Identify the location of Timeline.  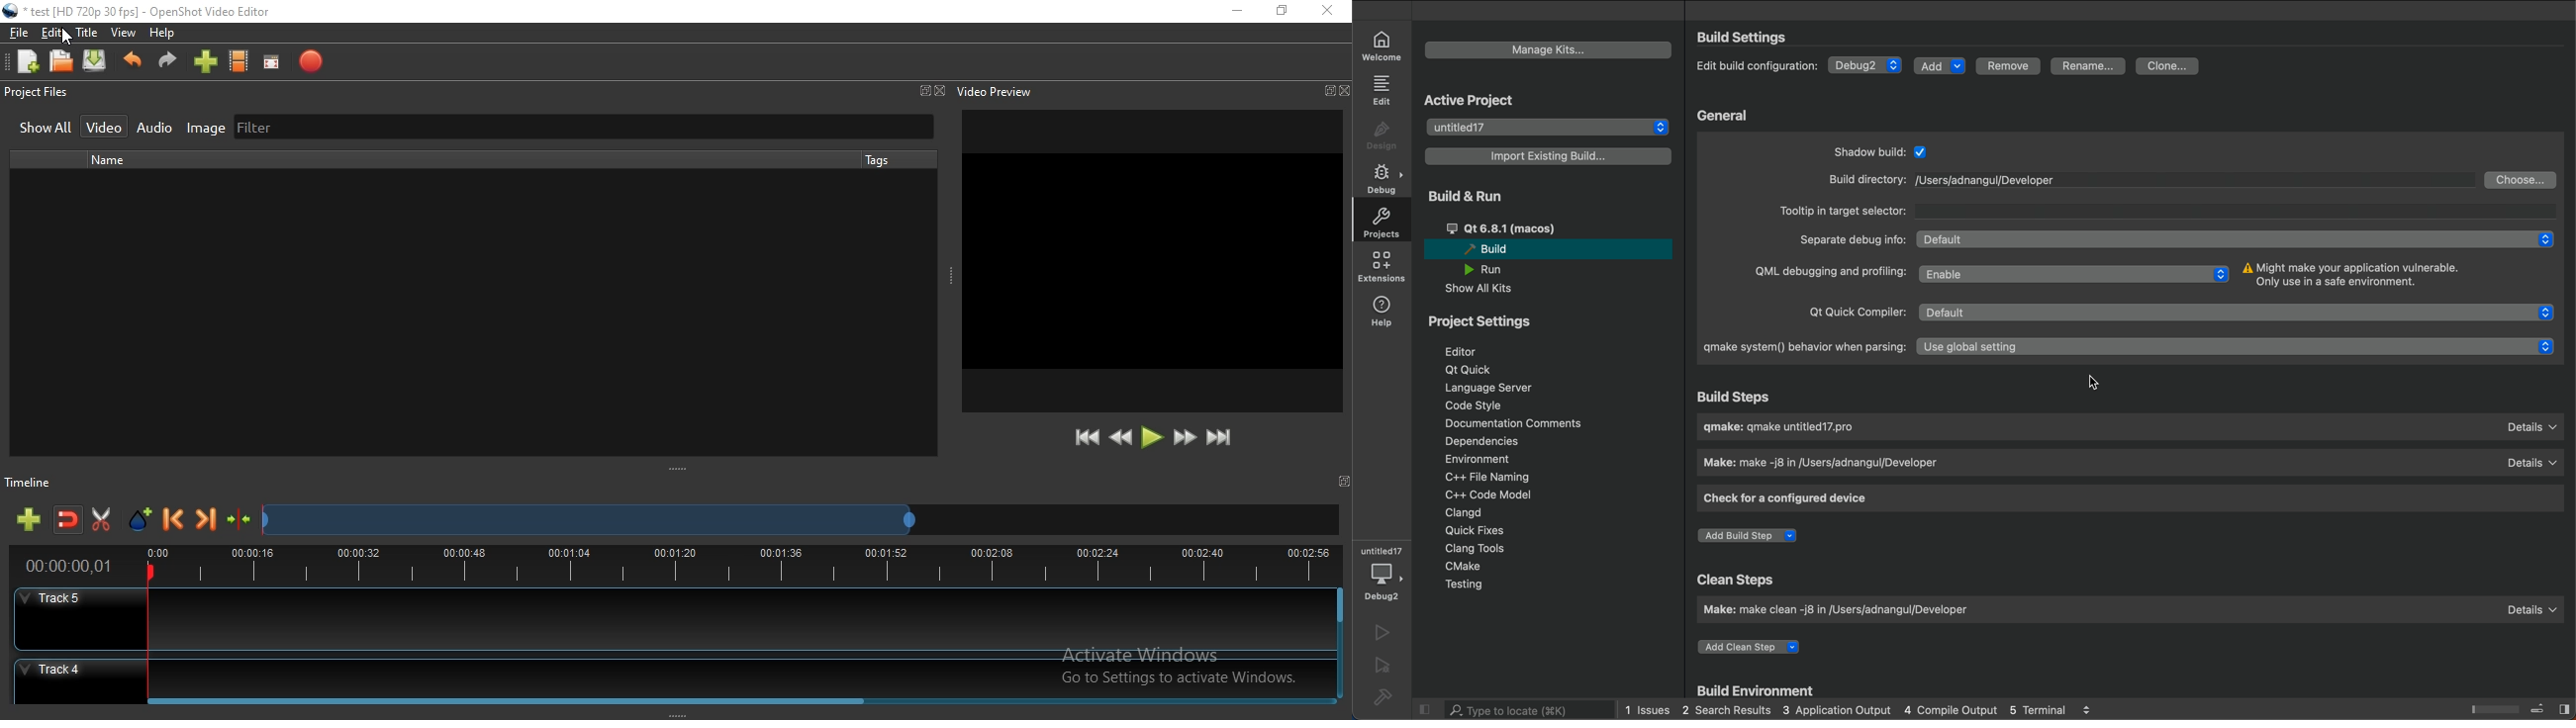
(675, 568).